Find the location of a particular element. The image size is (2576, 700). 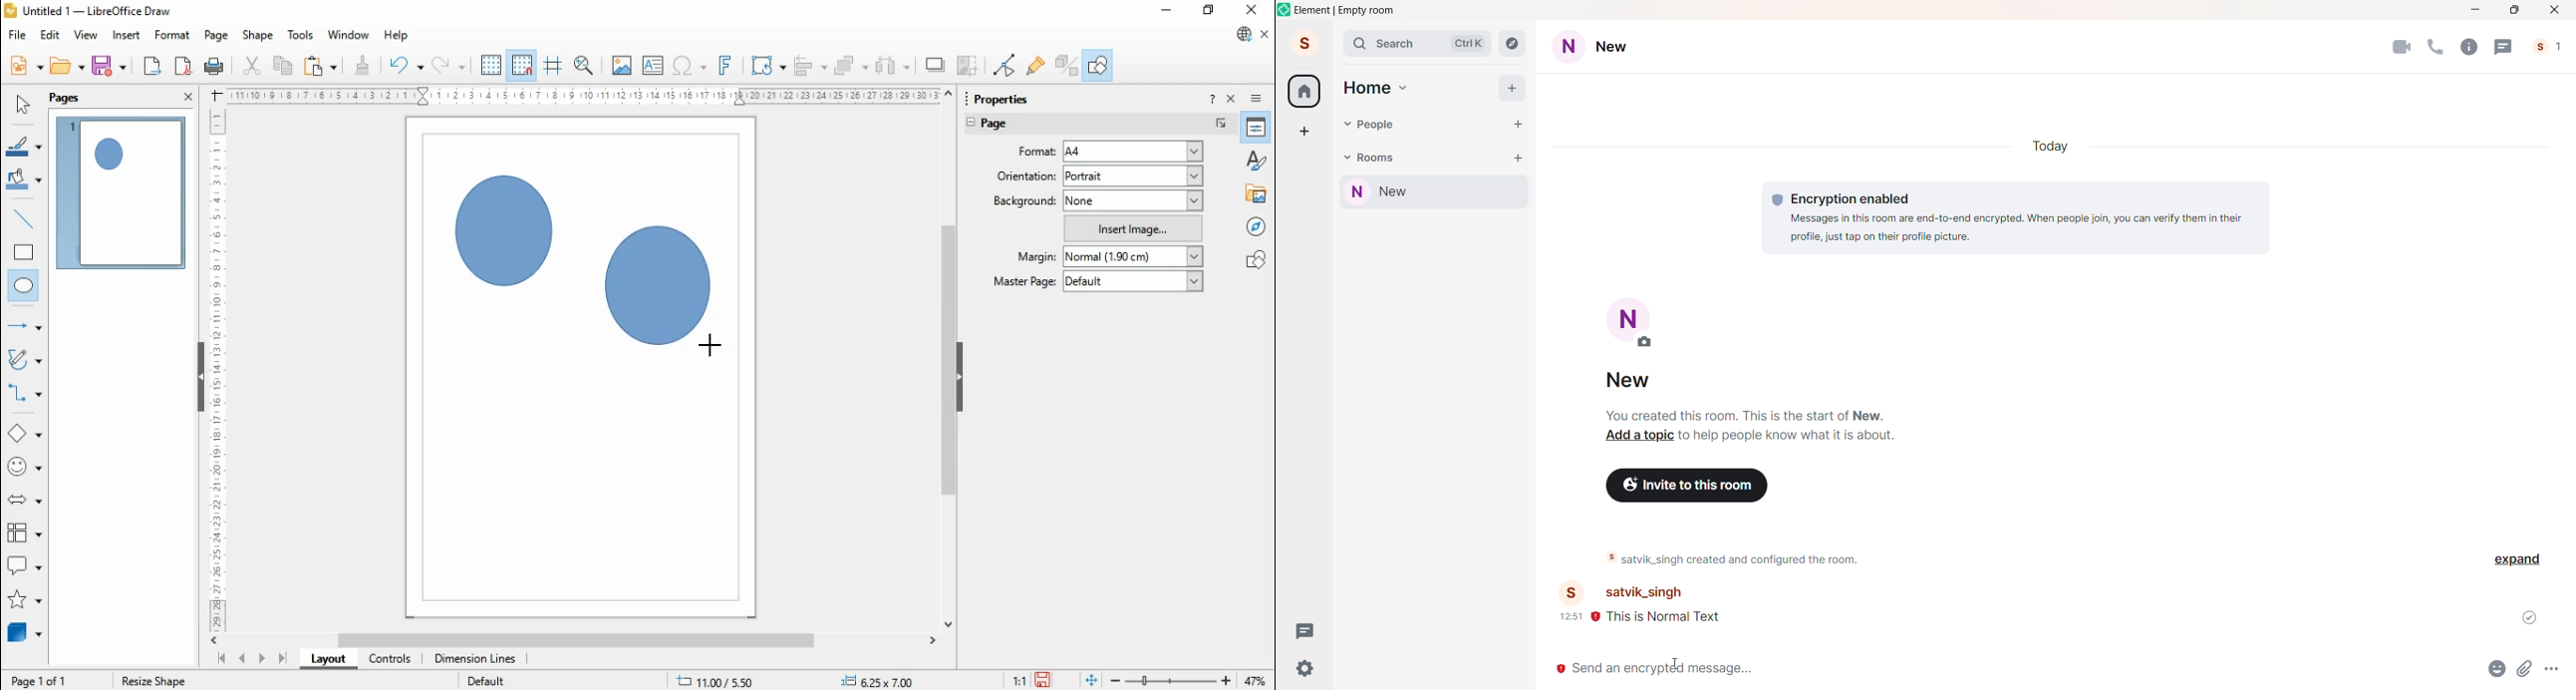

show draw functions is located at coordinates (1097, 65).